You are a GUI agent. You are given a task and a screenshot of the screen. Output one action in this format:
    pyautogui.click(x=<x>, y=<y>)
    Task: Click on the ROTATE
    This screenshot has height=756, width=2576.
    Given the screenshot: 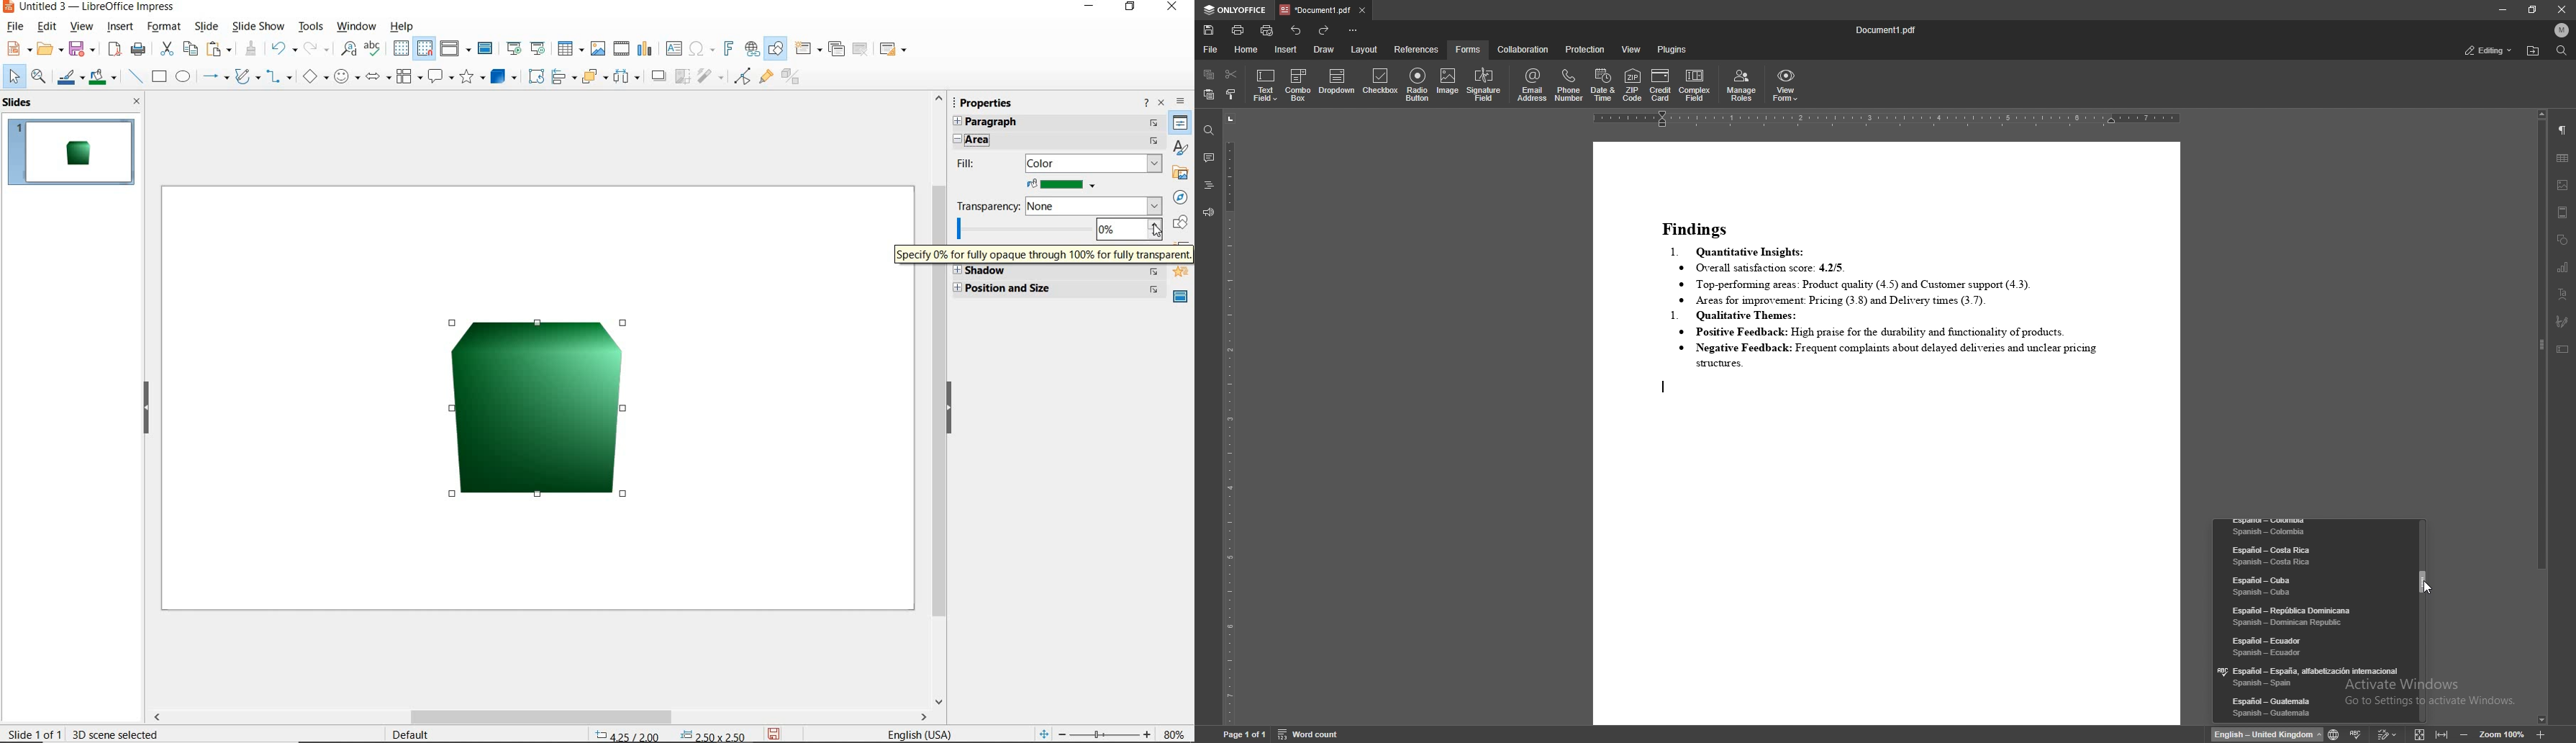 What is the action you would take?
    pyautogui.click(x=538, y=77)
    